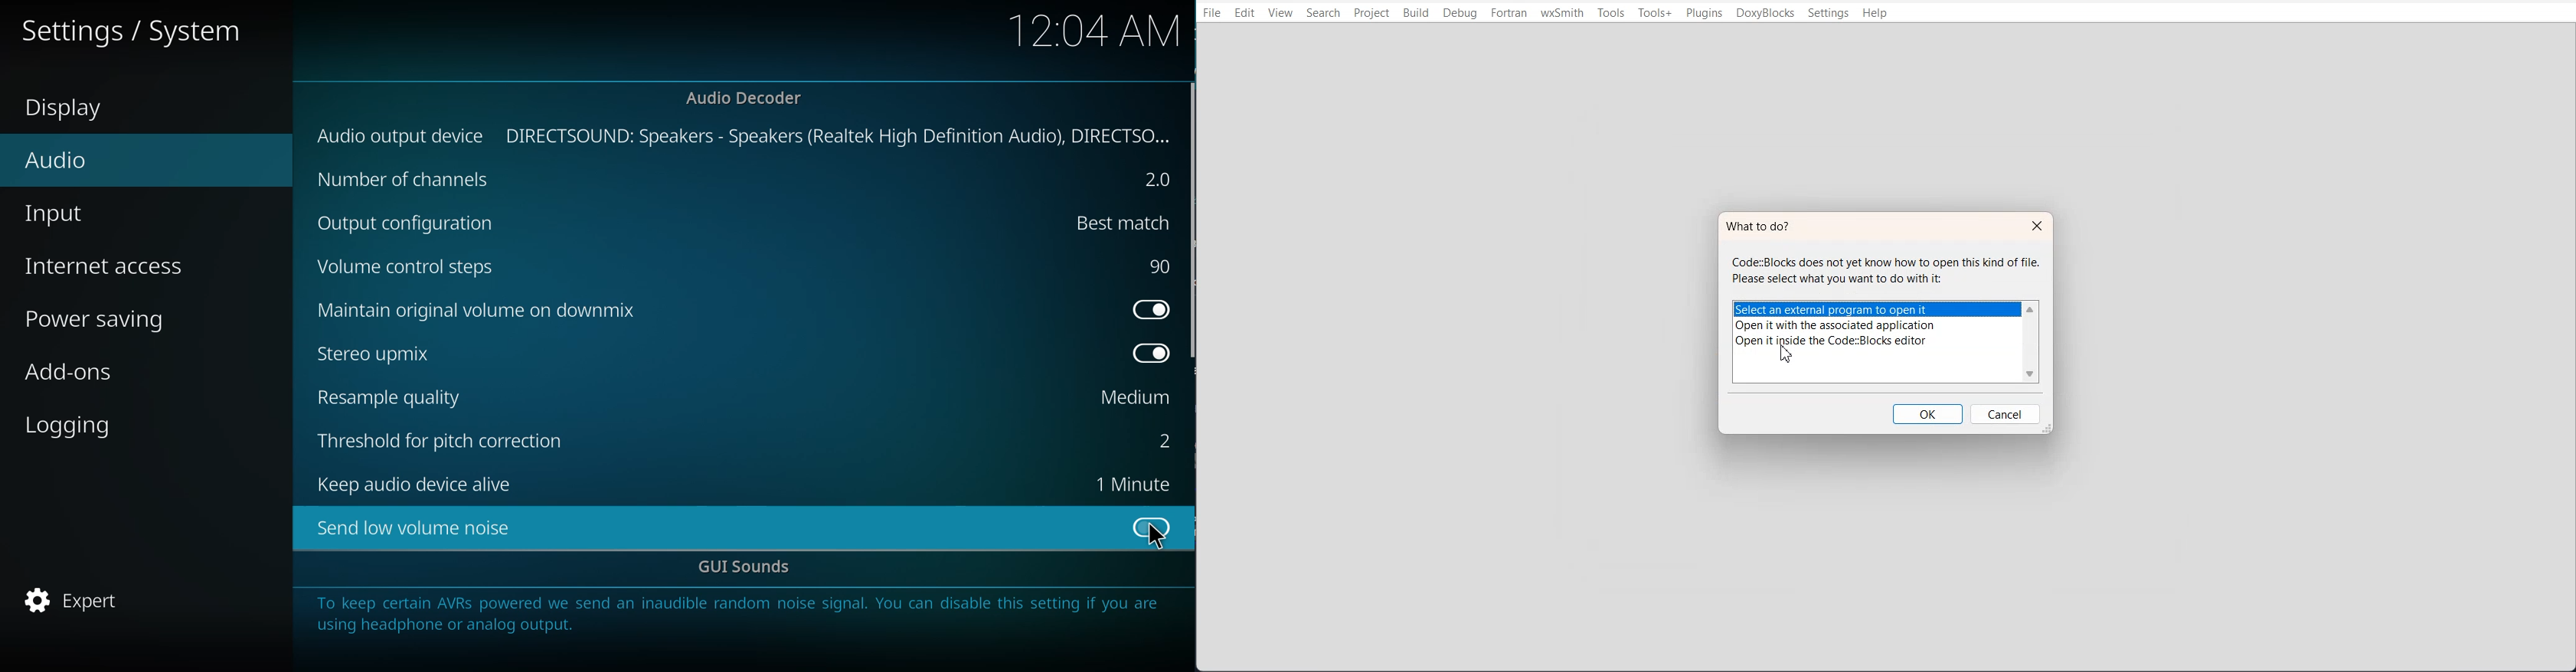 Image resolution: width=2576 pixels, height=672 pixels. Describe the element at coordinates (1149, 307) in the screenshot. I see `enabled` at that location.